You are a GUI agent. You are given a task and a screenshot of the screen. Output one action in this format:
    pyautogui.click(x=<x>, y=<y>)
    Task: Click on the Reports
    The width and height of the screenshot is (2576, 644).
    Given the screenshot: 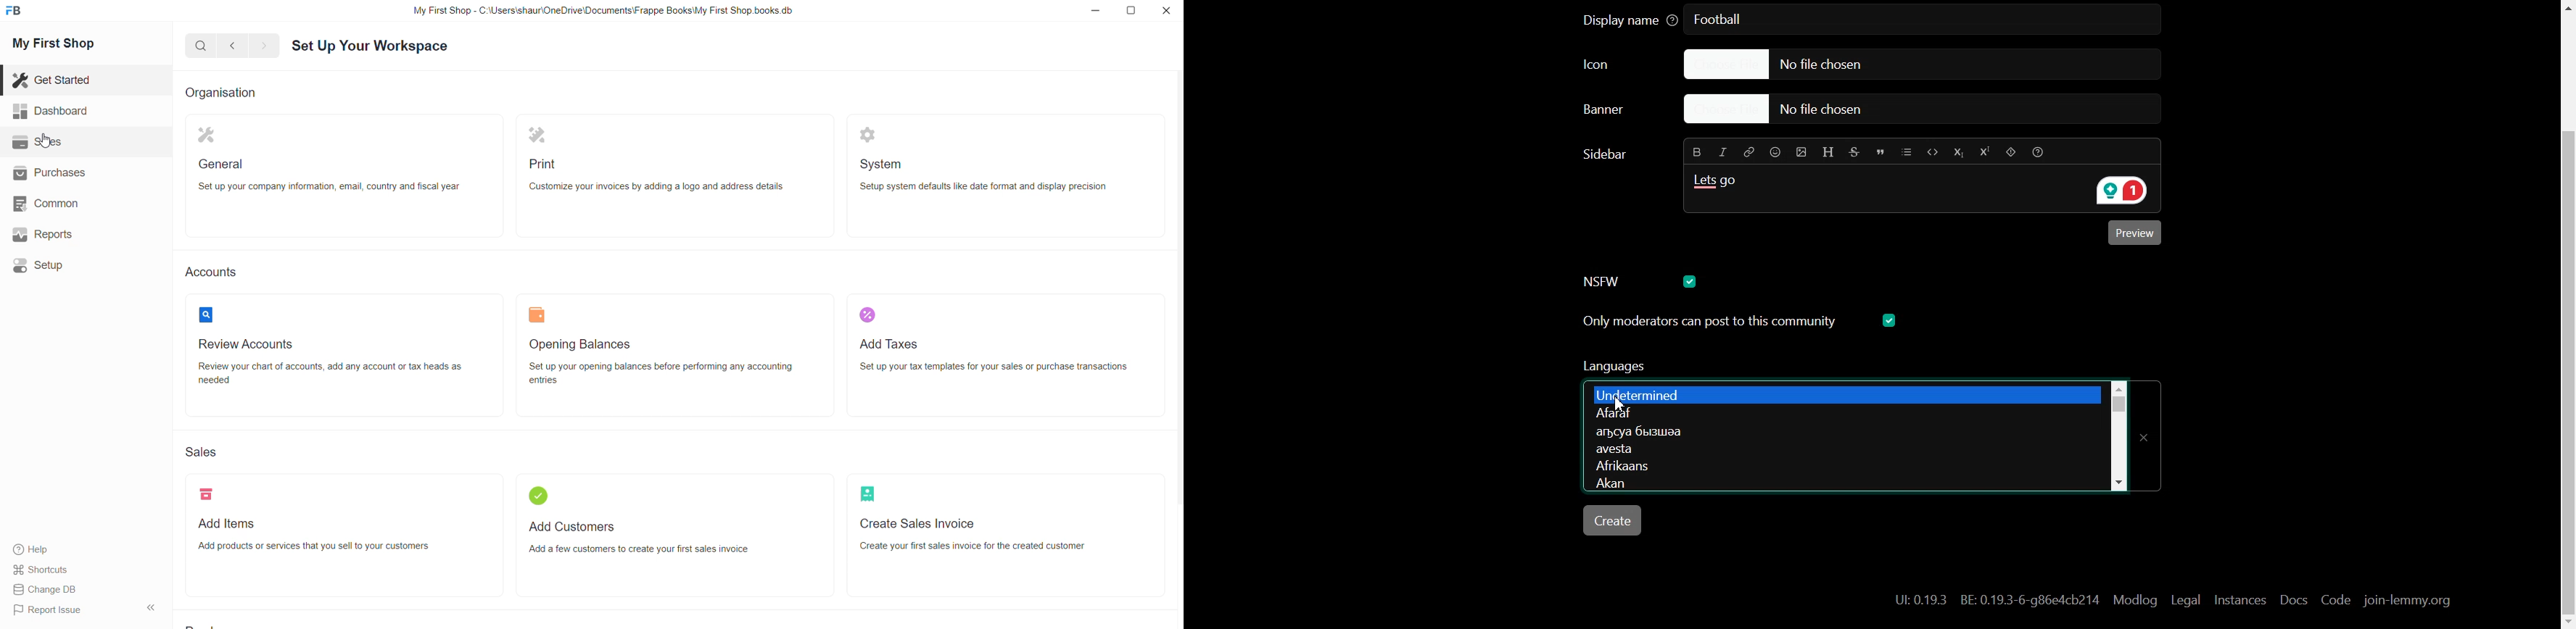 What is the action you would take?
    pyautogui.click(x=44, y=234)
    